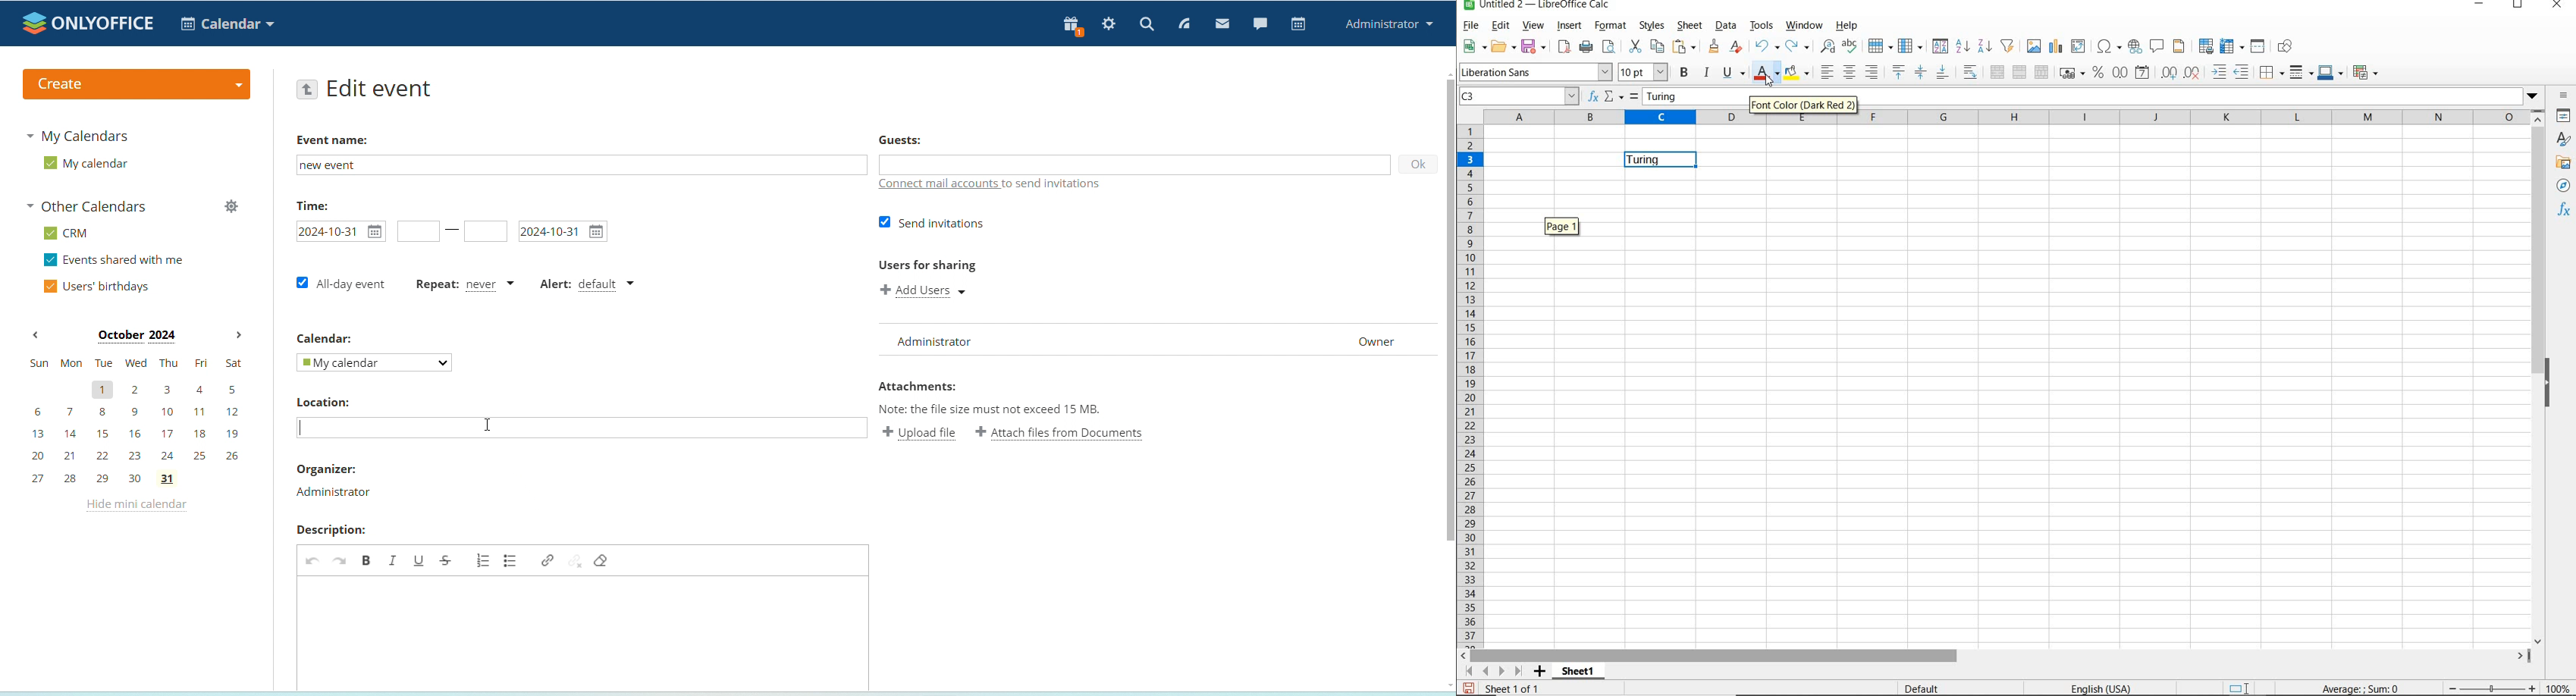 The height and width of the screenshot is (700, 2576). Describe the element at coordinates (2099, 73) in the screenshot. I see `FORMAT AS PERCENT` at that location.